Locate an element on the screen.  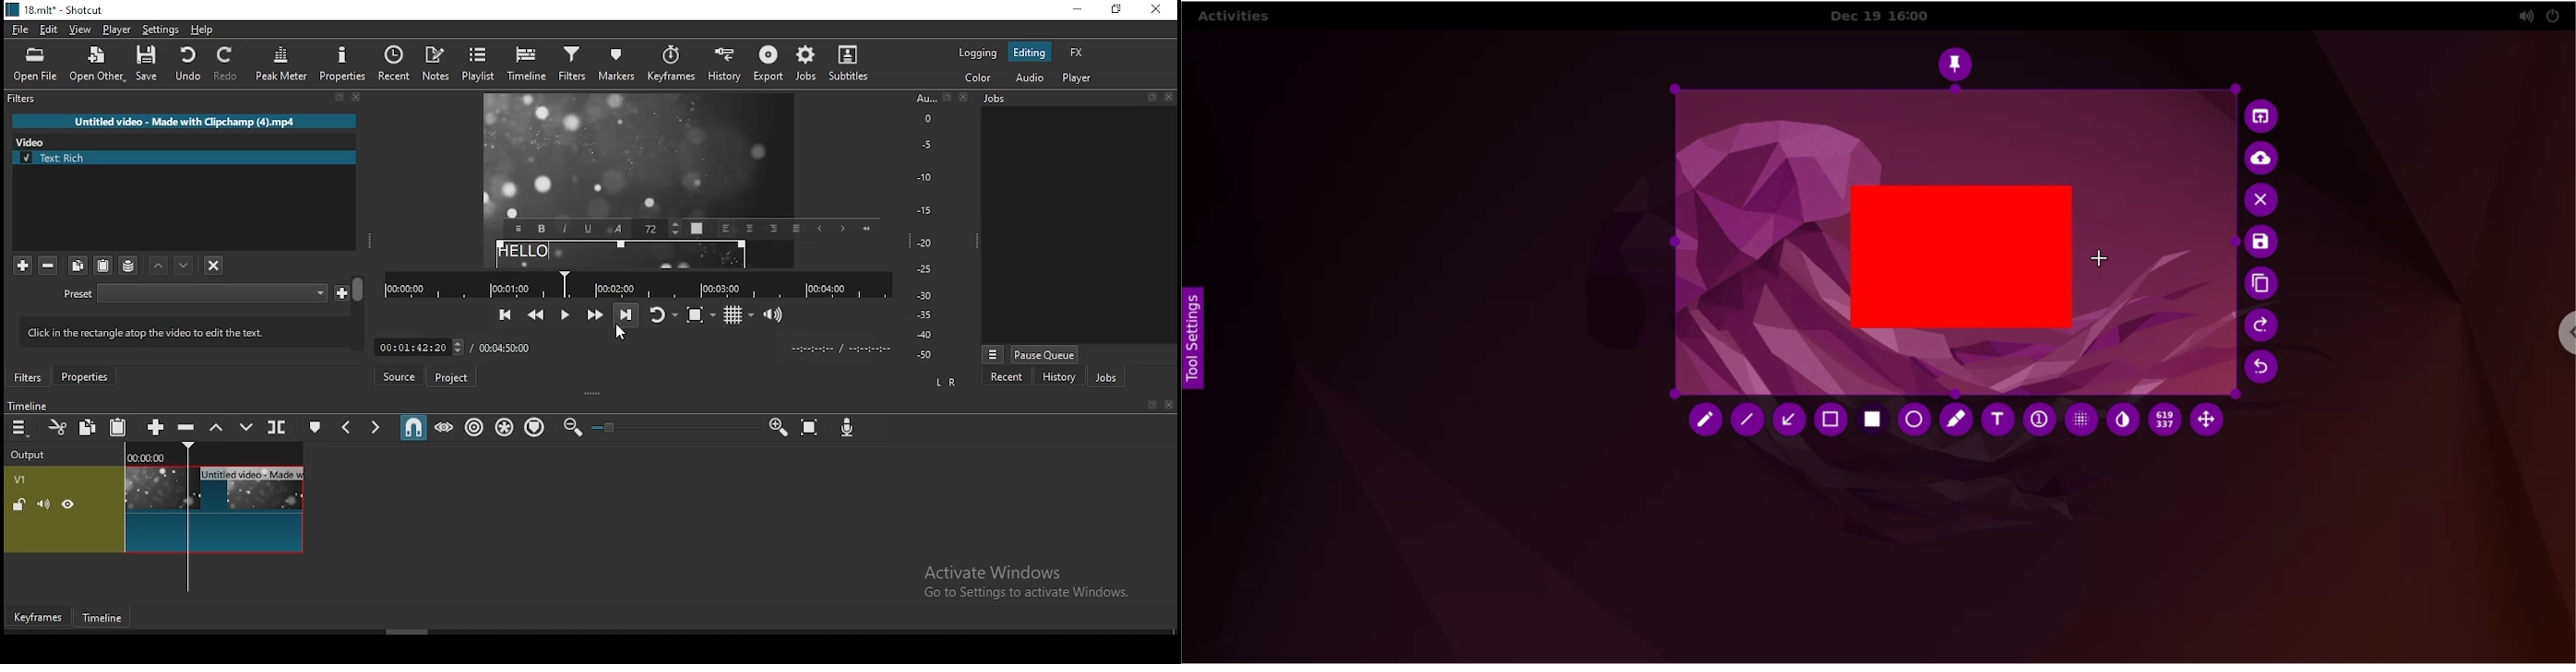
peak meter is located at coordinates (281, 63).